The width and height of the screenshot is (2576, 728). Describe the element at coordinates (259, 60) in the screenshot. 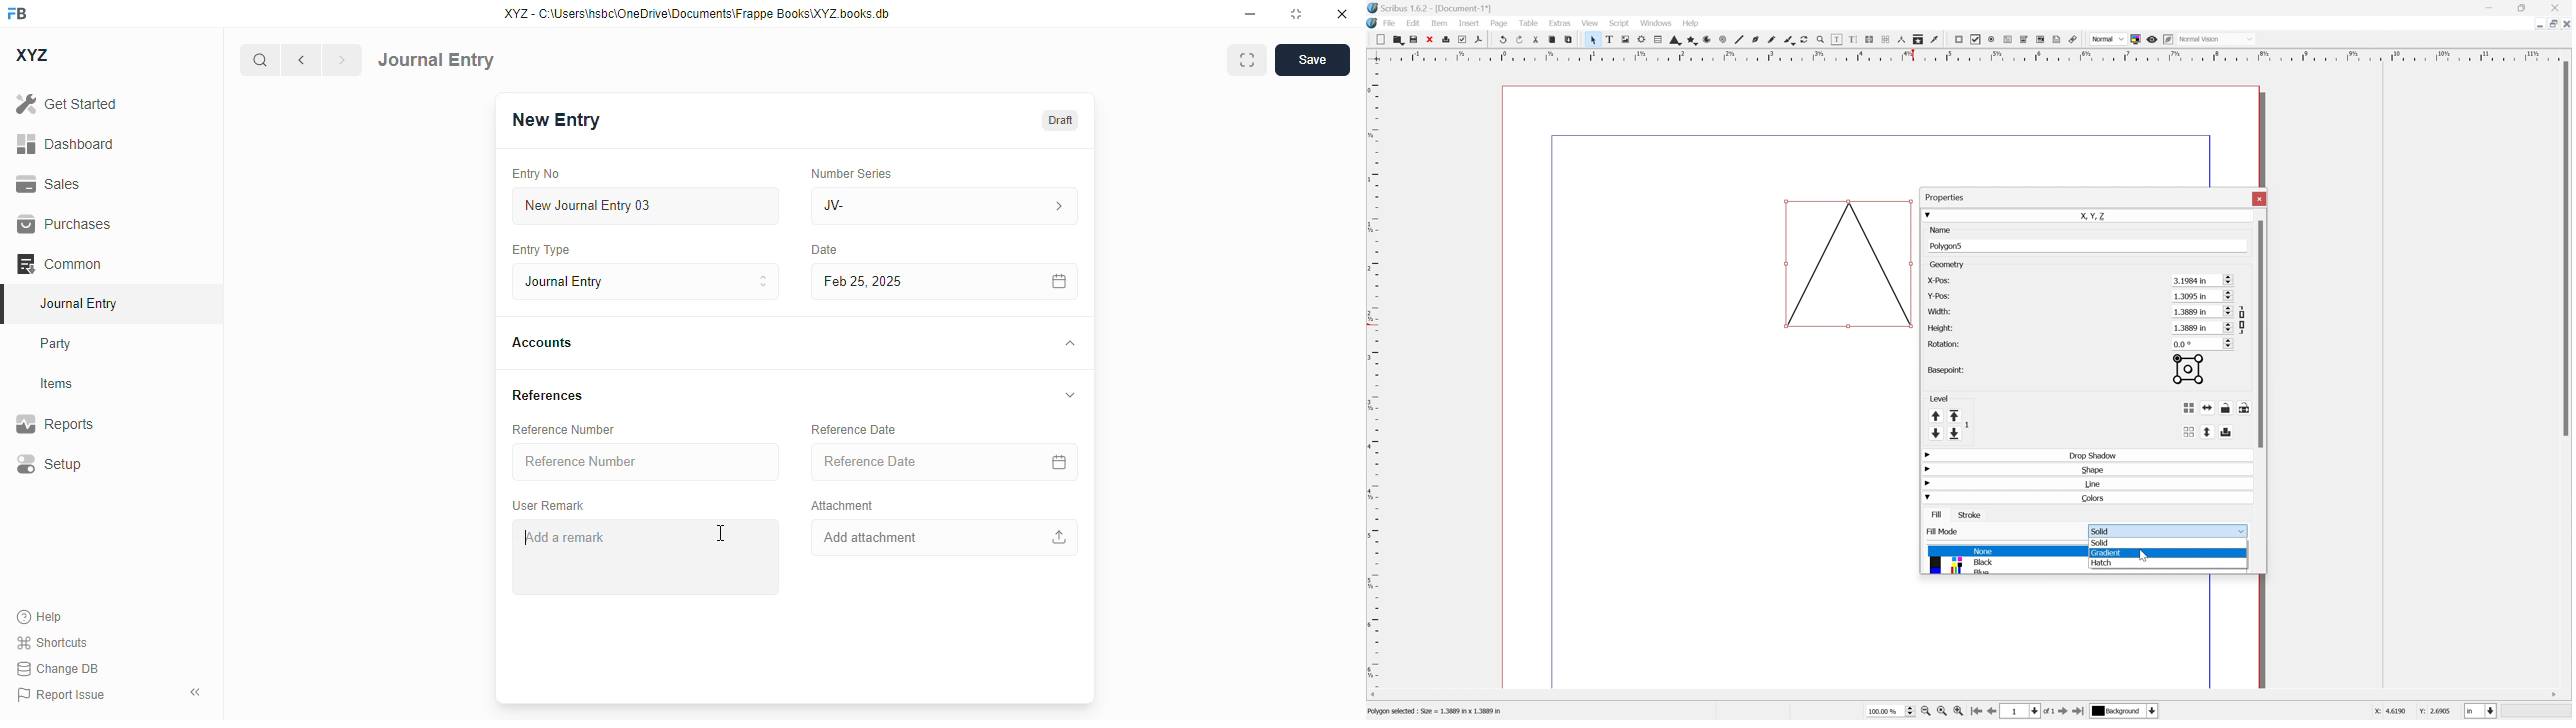

I see `search` at that location.